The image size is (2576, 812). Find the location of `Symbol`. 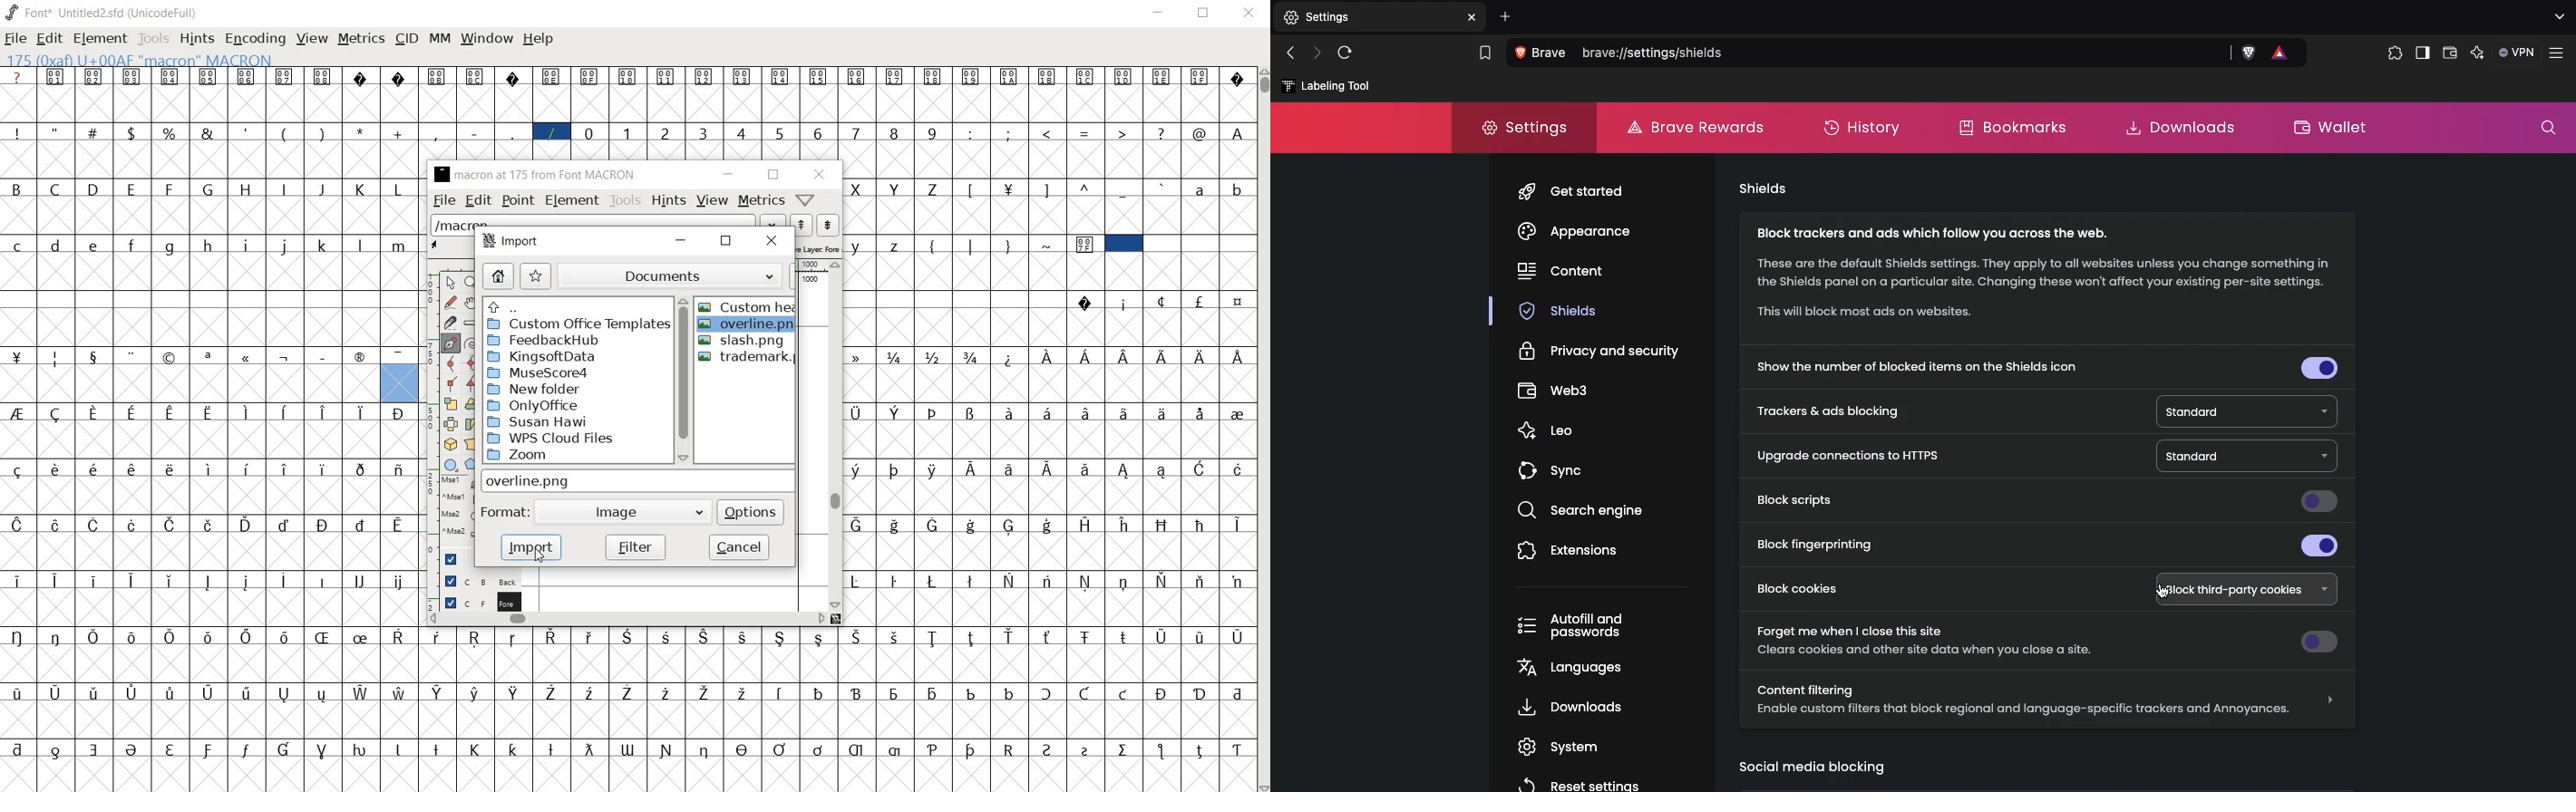

Symbol is located at coordinates (322, 356).